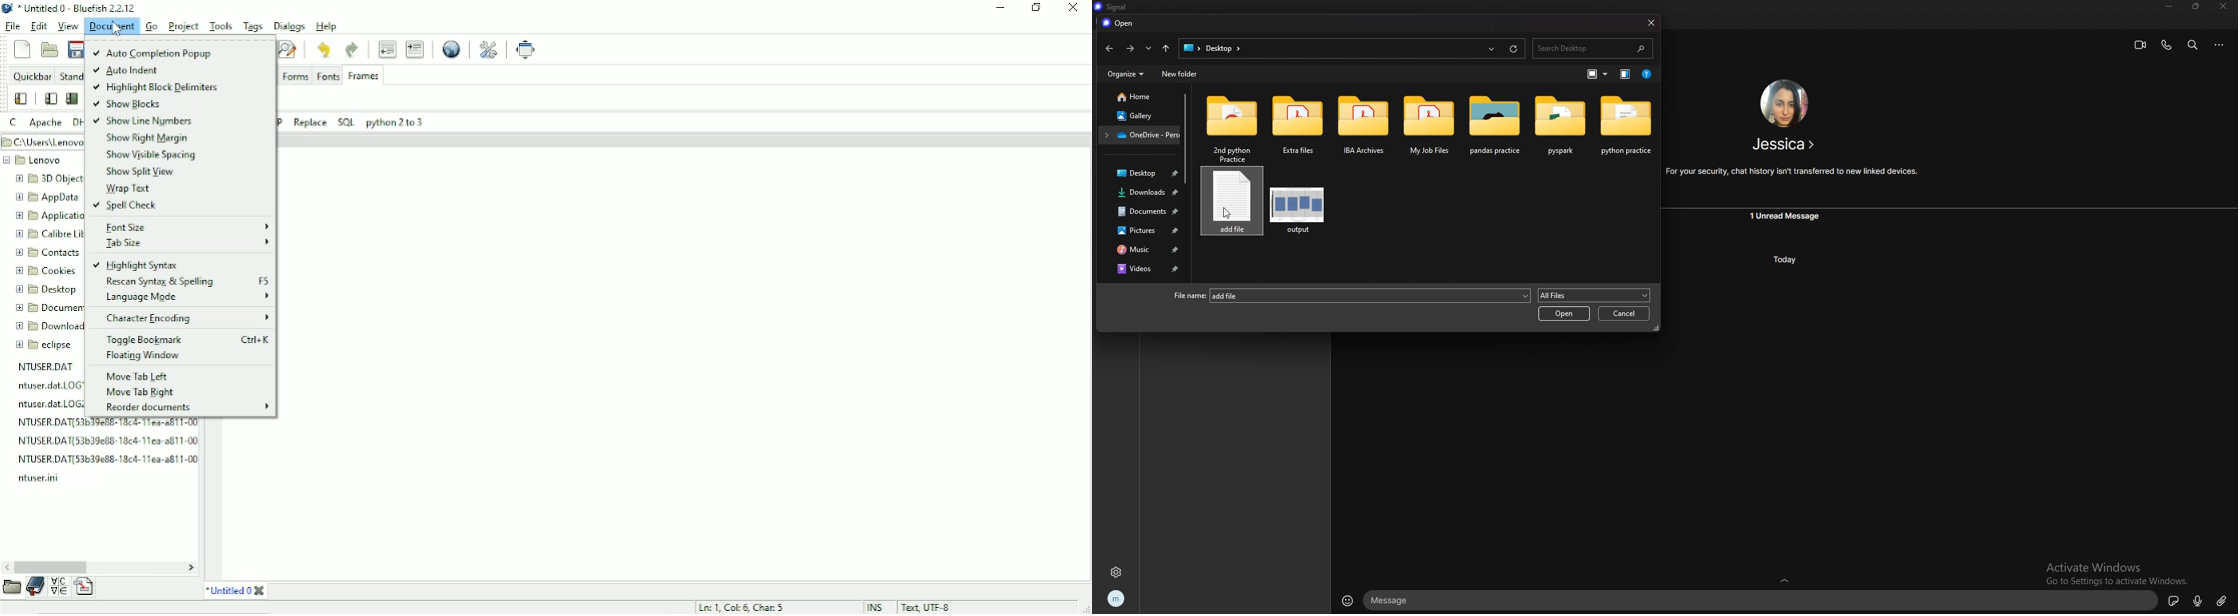 The height and width of the screenshot is (616, 2240). I want to click on new folder, so click(1181, 73).